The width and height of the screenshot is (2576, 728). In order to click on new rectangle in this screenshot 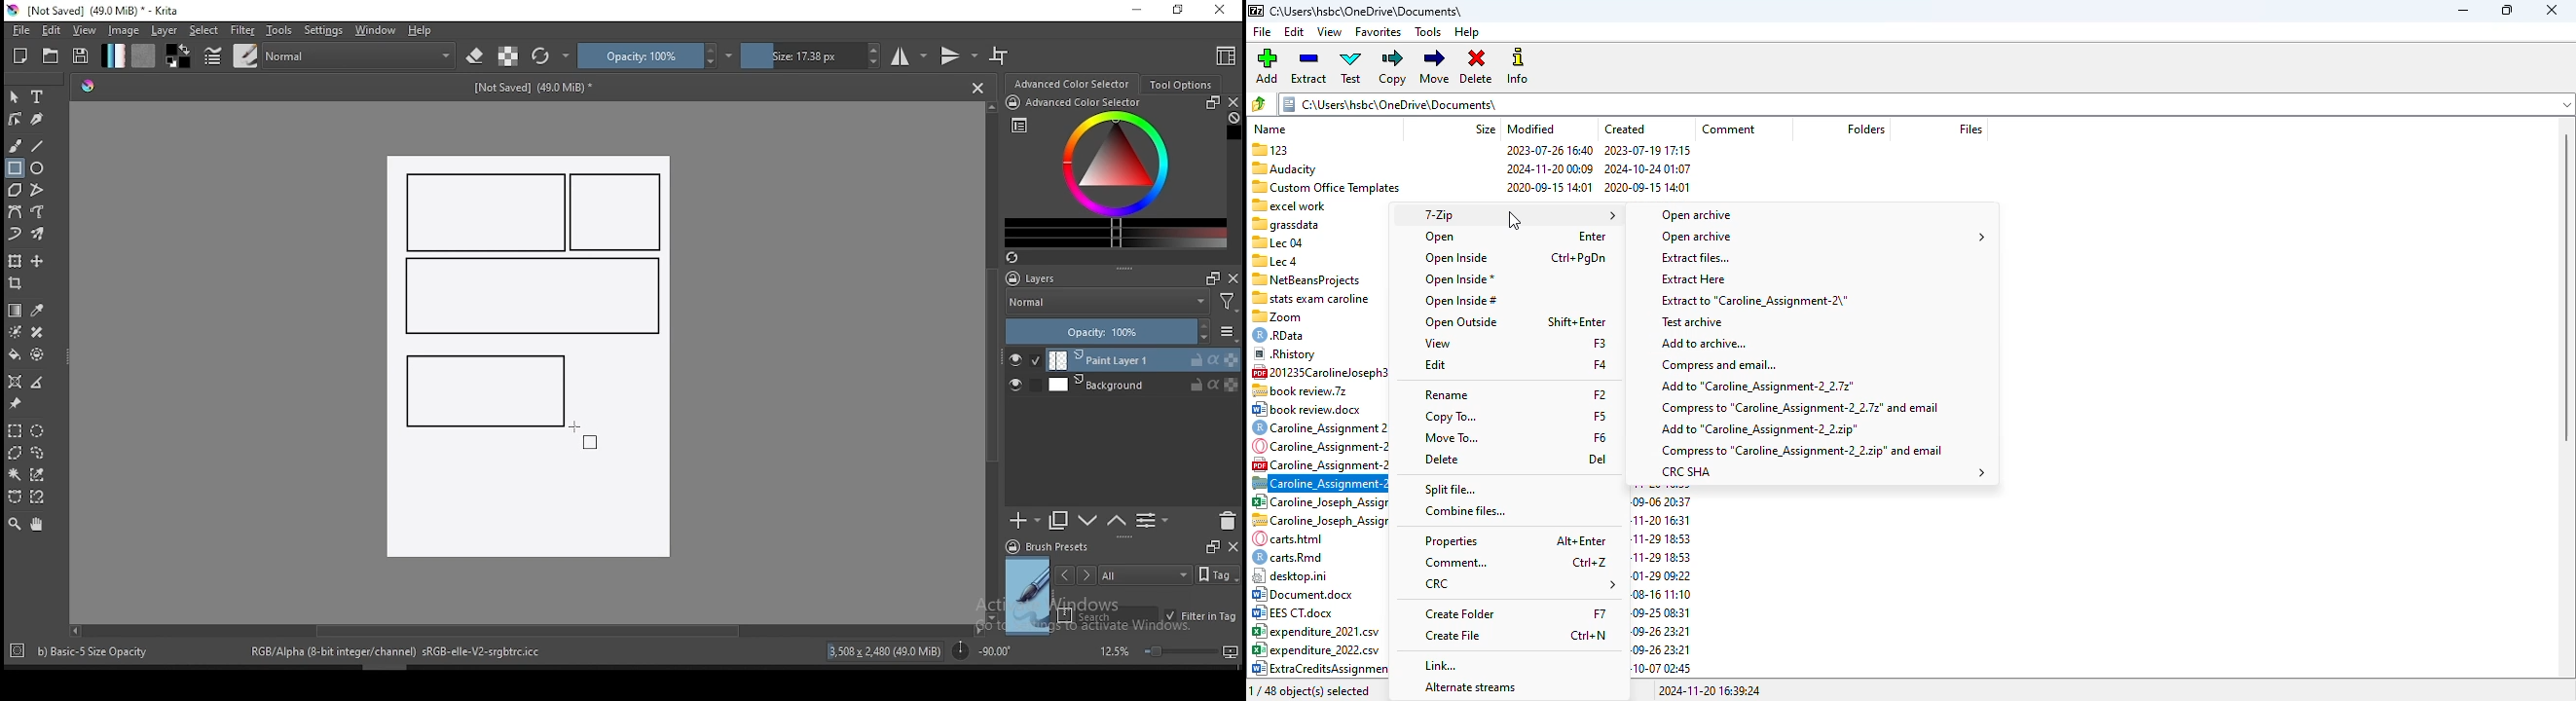, I will do `click(487, 212)`.